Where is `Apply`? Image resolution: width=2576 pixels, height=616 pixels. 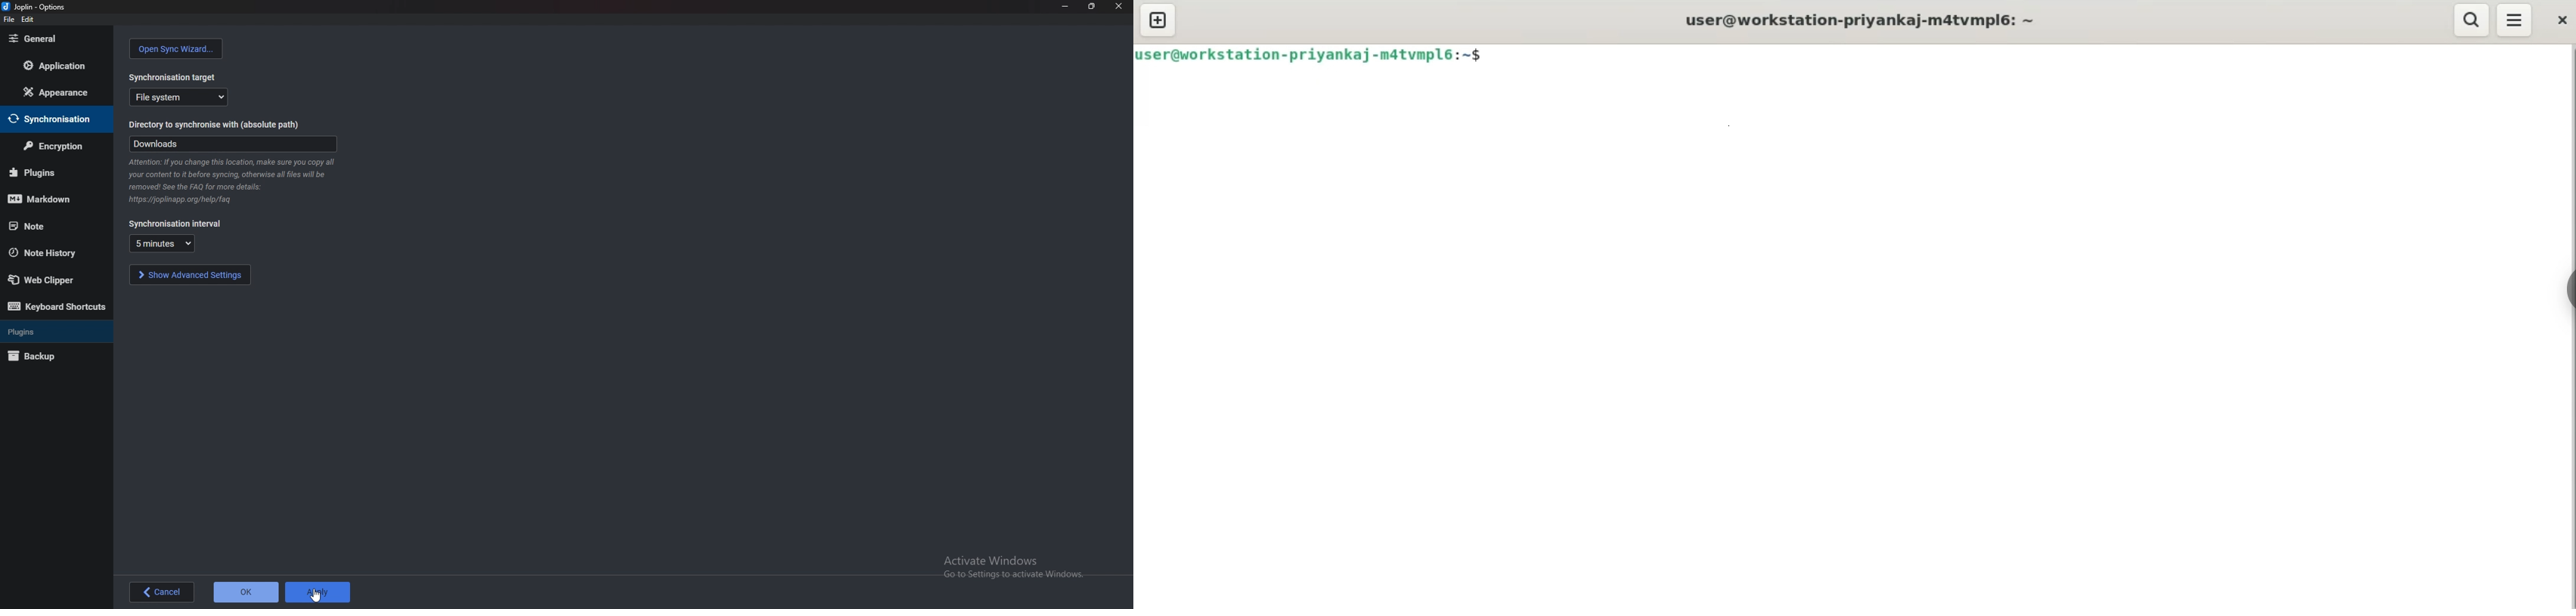 Apply is located at coordinates (318, 591).